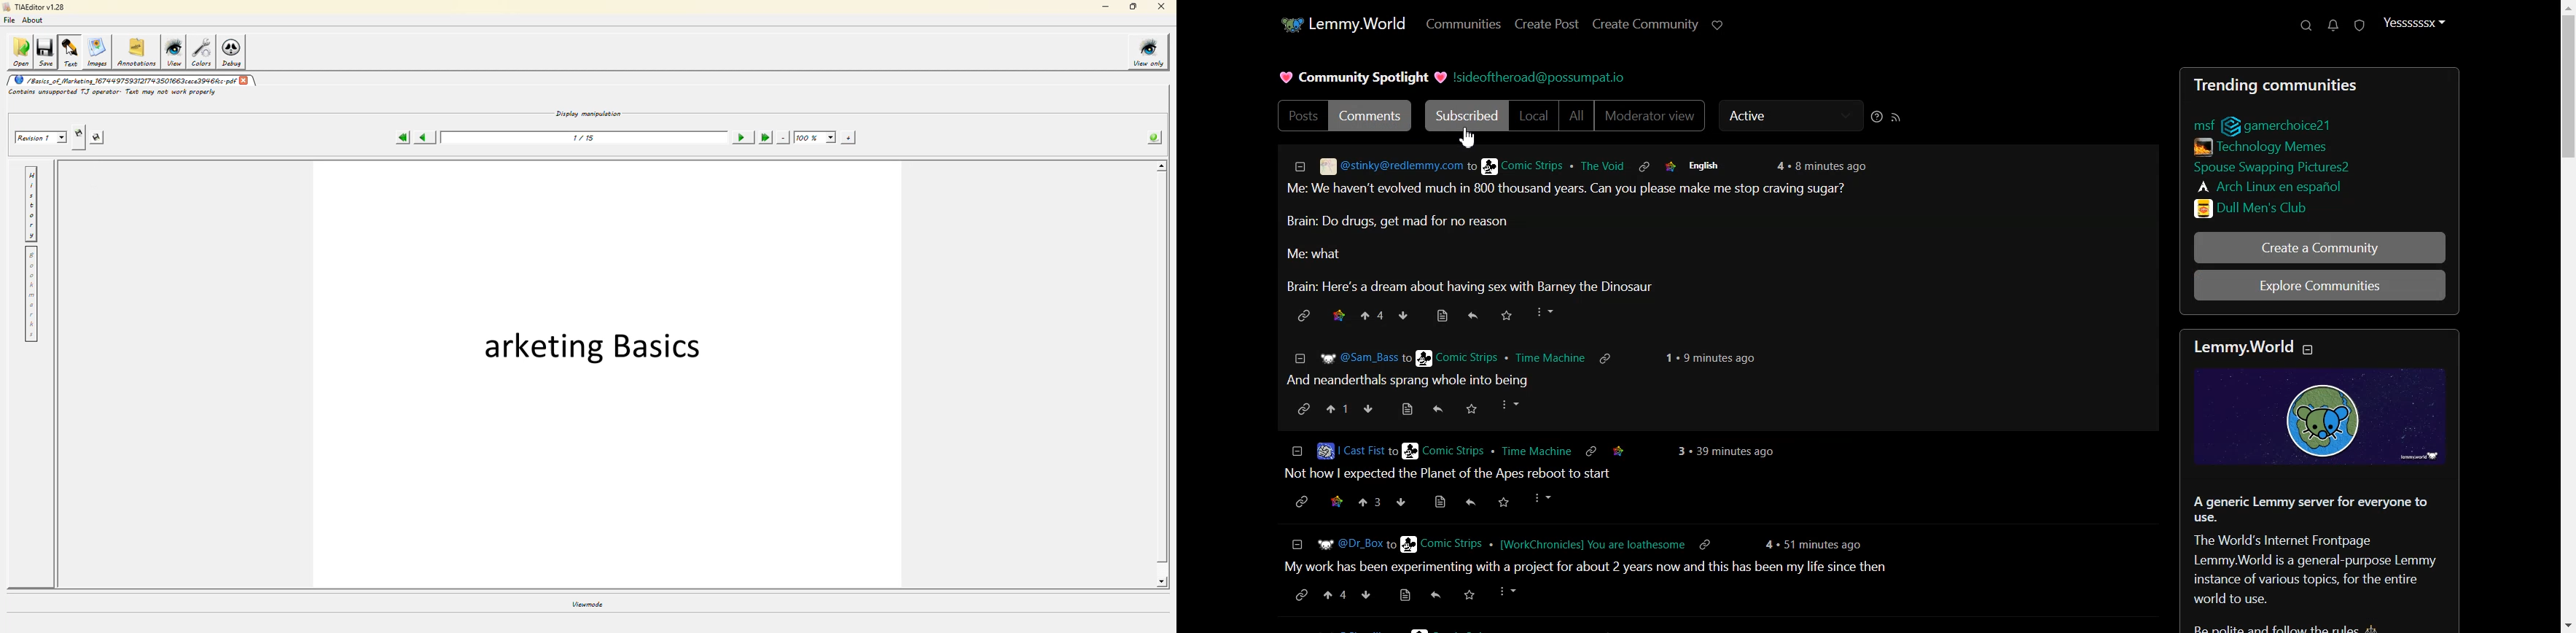  What do you see at coordinates (1338, 23) in the screenshot?
I see `Home Page` at bounding box center [1338, 23].